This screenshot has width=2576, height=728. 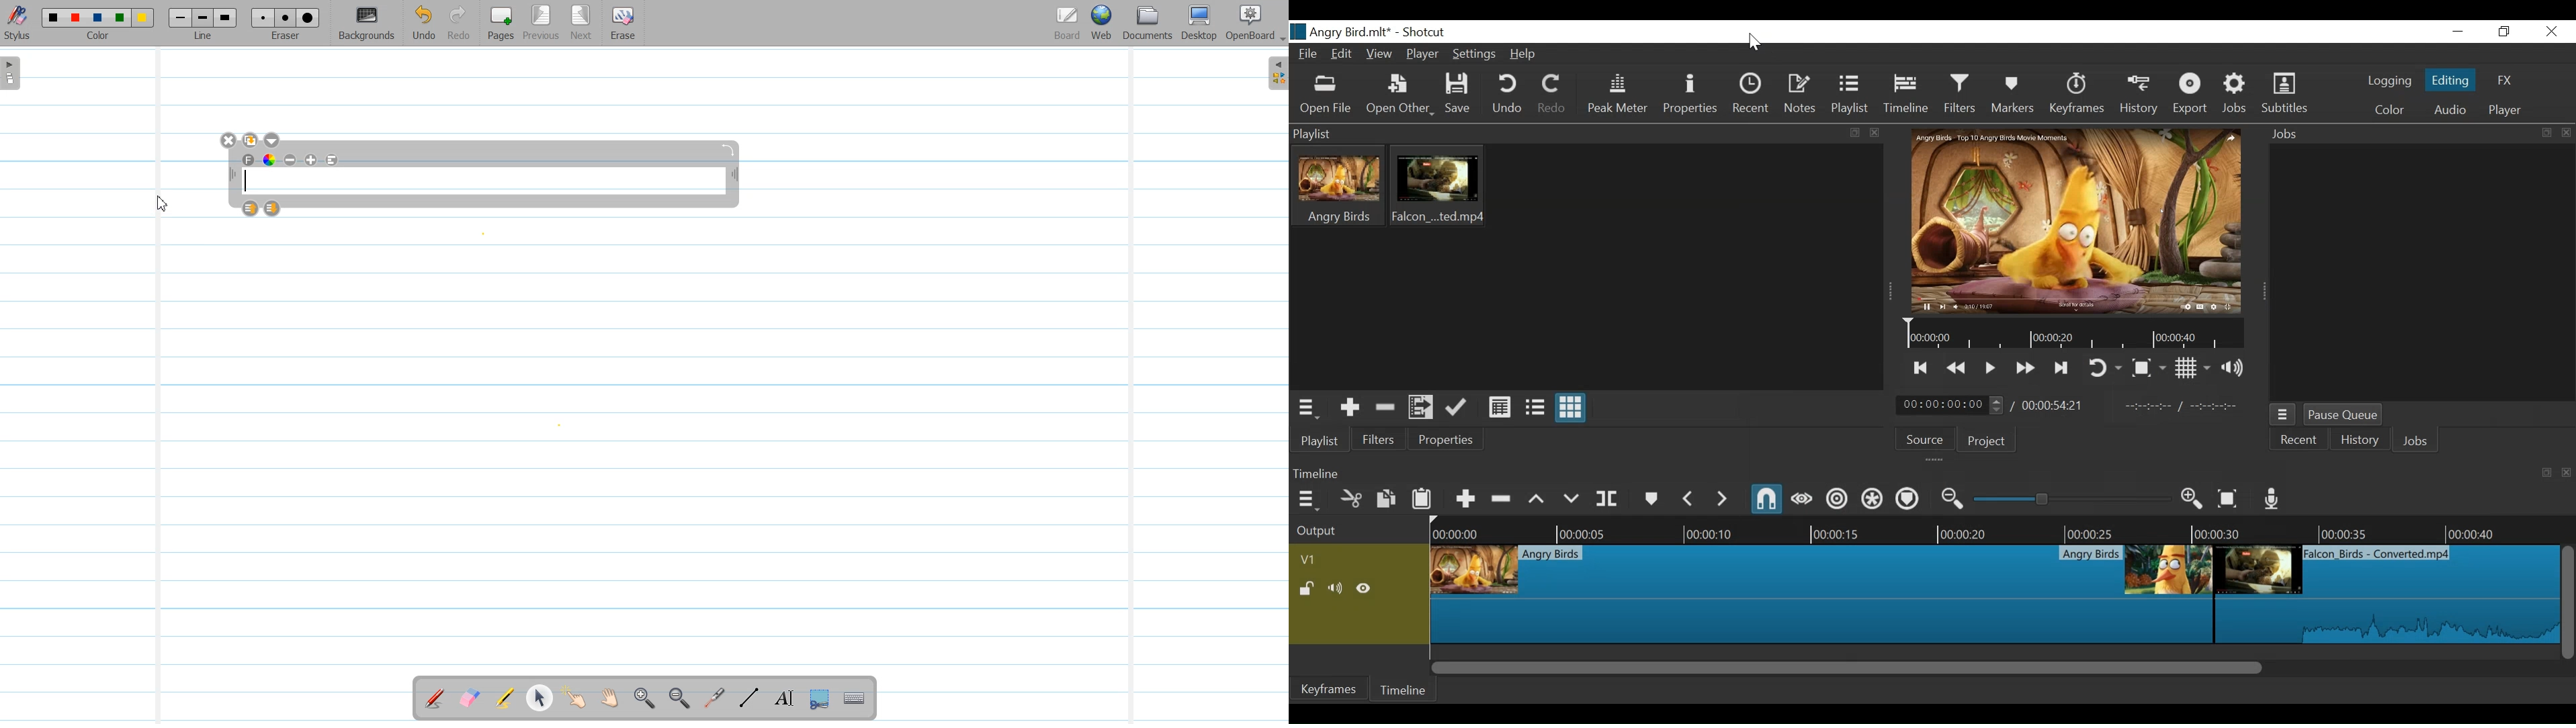 I want to click on Virtual Laser Pointer, so click(x=711, y=699).